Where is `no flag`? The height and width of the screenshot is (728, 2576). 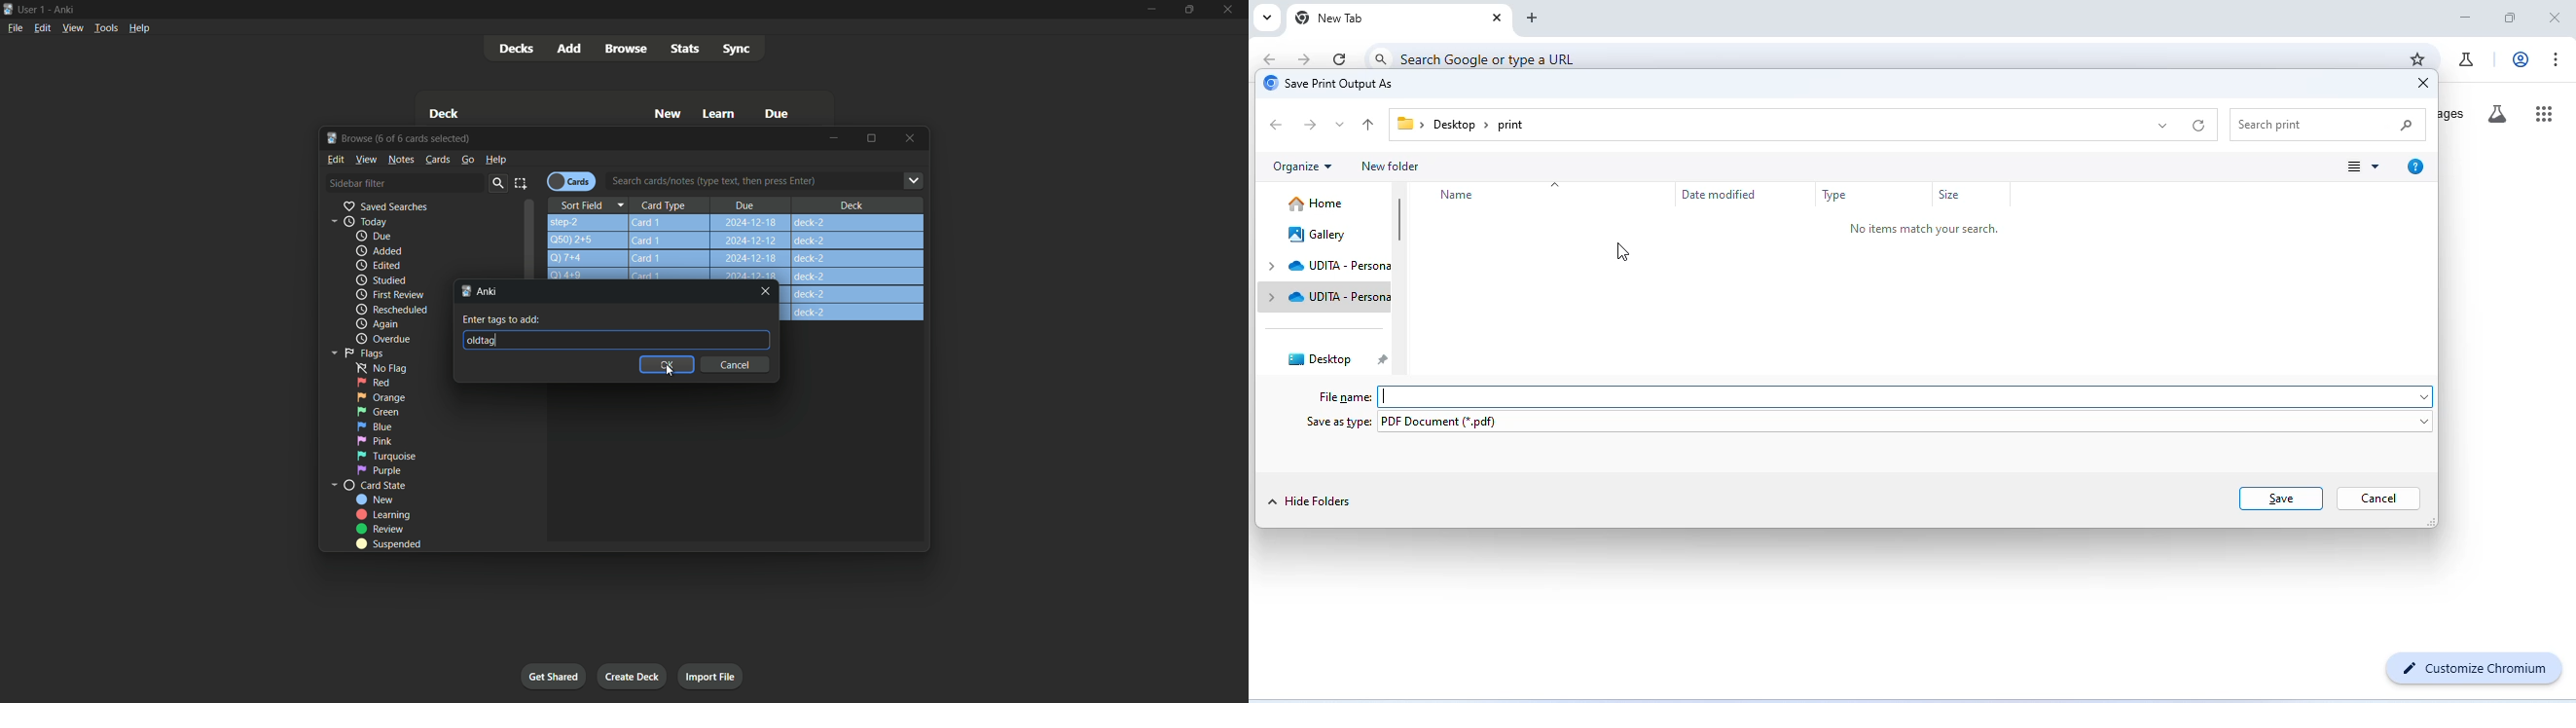
no flag is located at coordinates (377, 367).